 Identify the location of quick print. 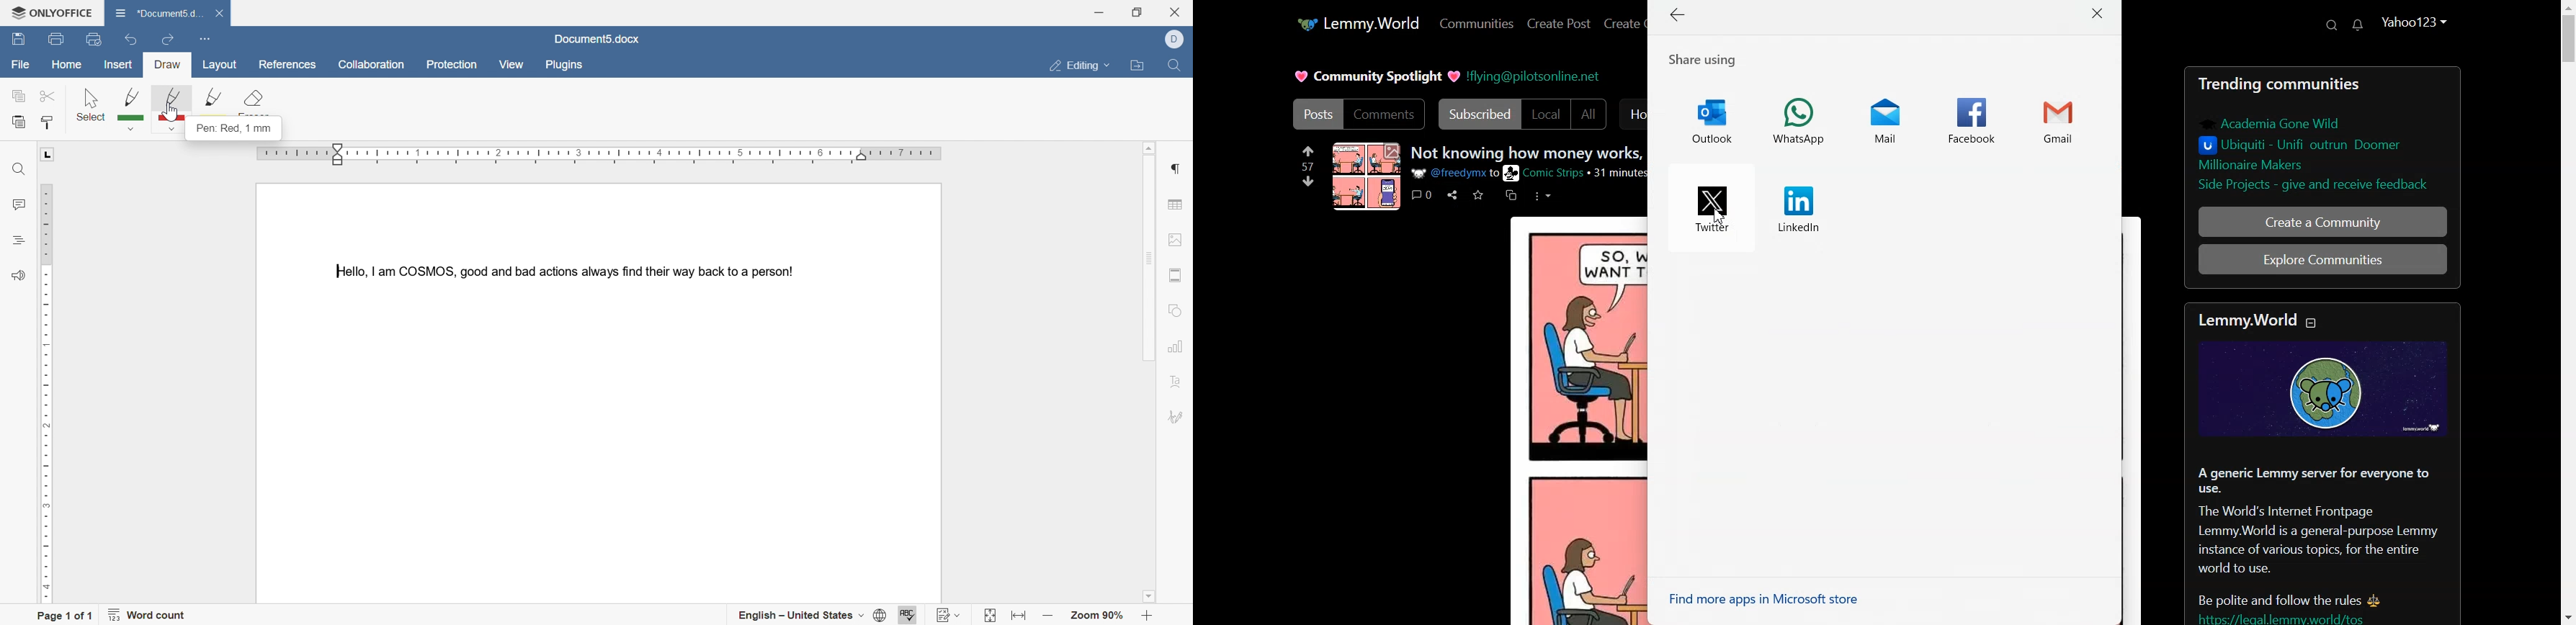
(96, 39).